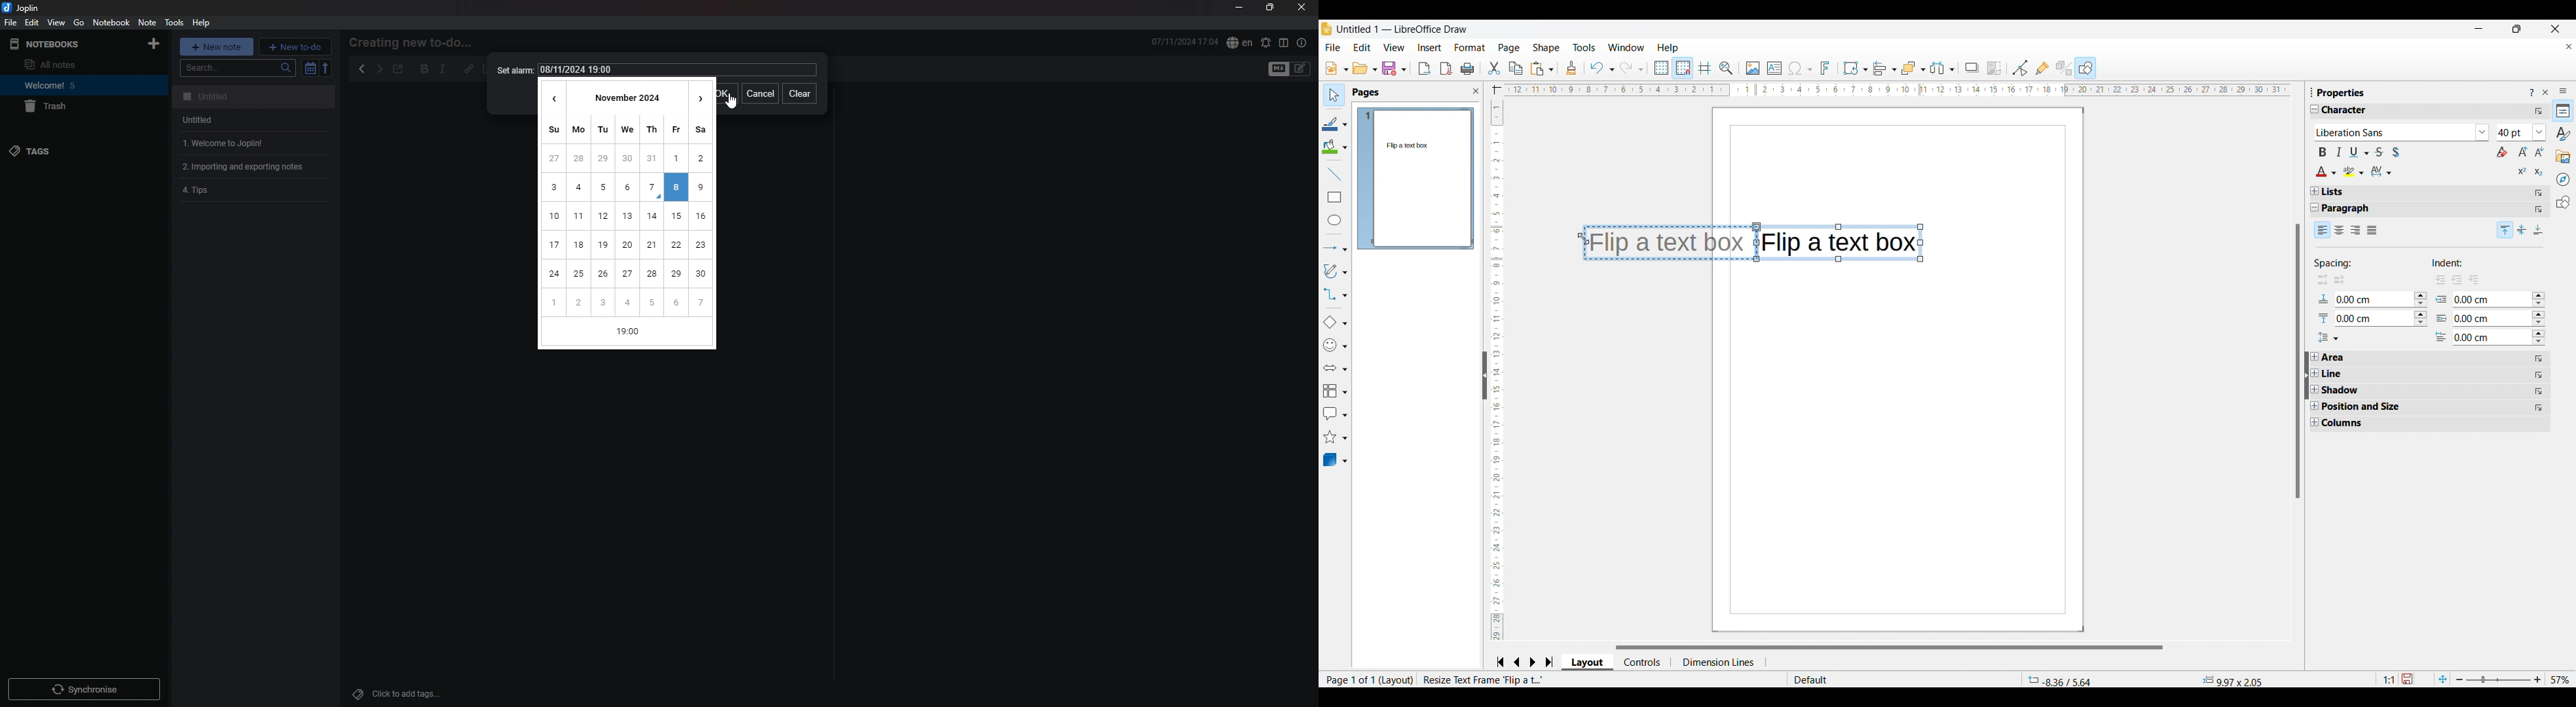 The height and width of the screenshot is (728, 2576). What do you see at coordinates (2307, 375) in the screenshot?
I see `Click to collapse sidebar` at bounding box center [2307, 375].